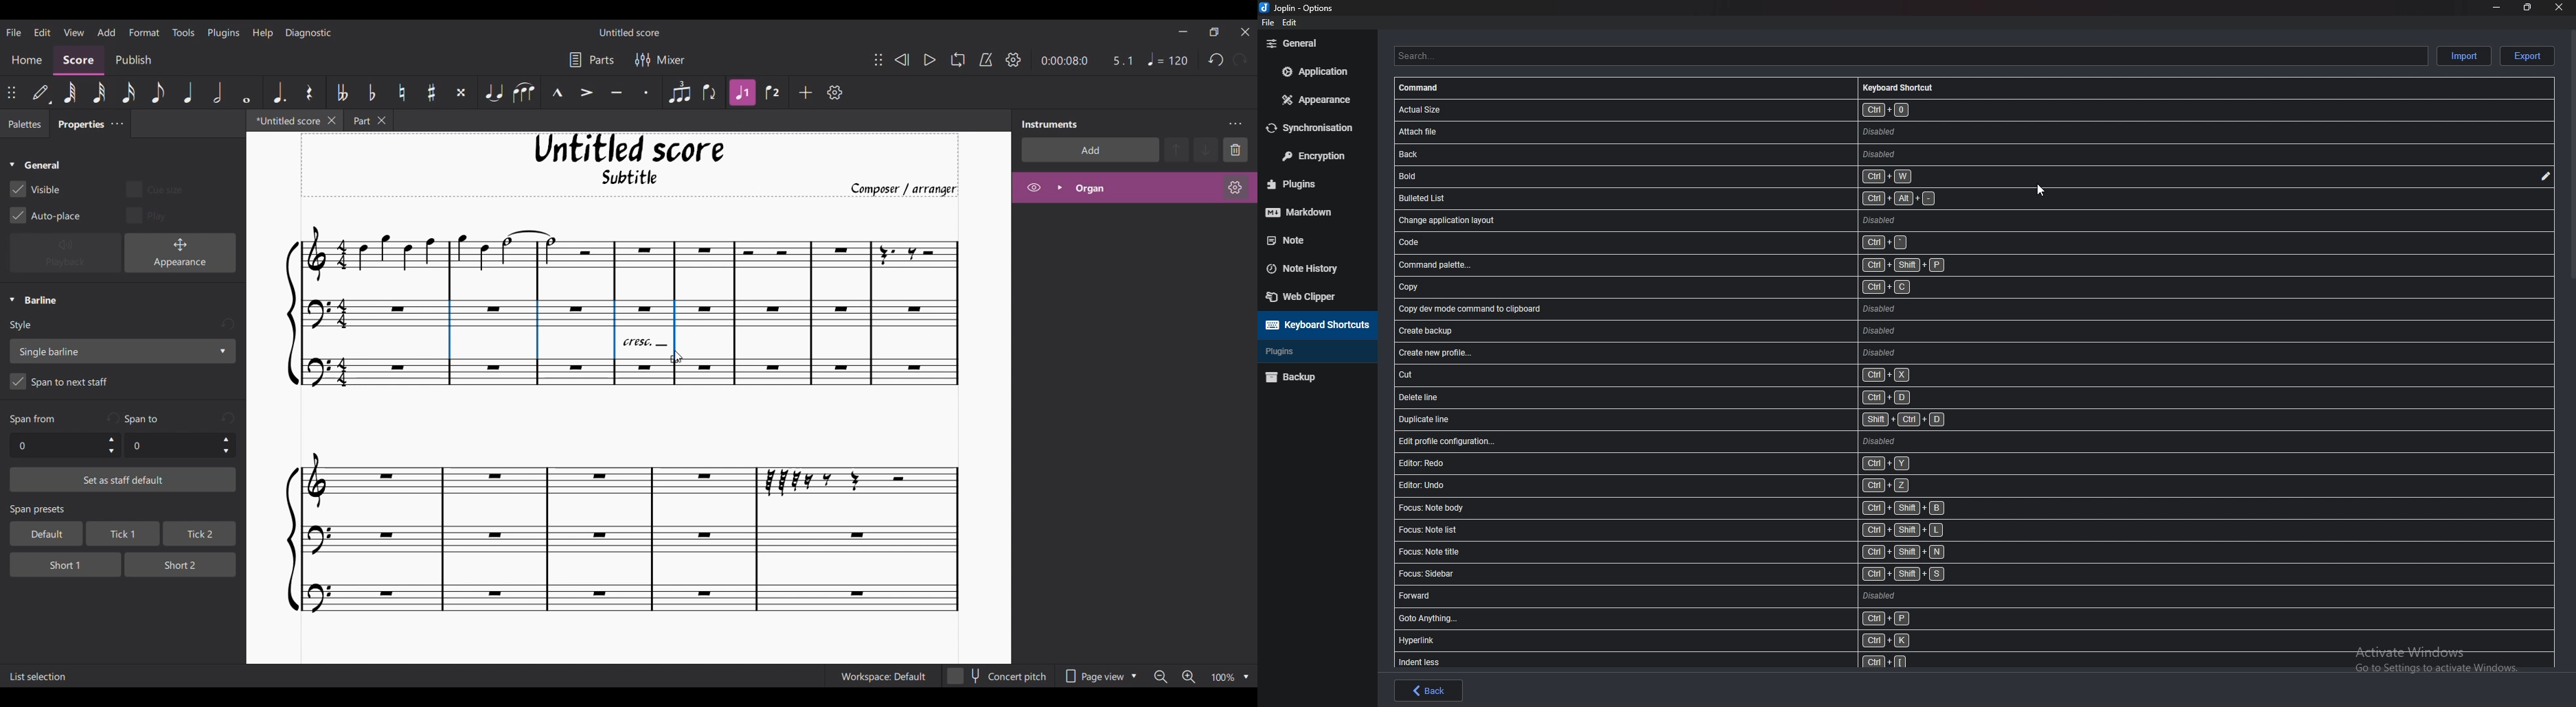 The width and height of the screenshot is (2576, 728). What do you see at coordinates (248, 92) in the screenshot?
I see `Whole note` at bounding box center [248, 92].